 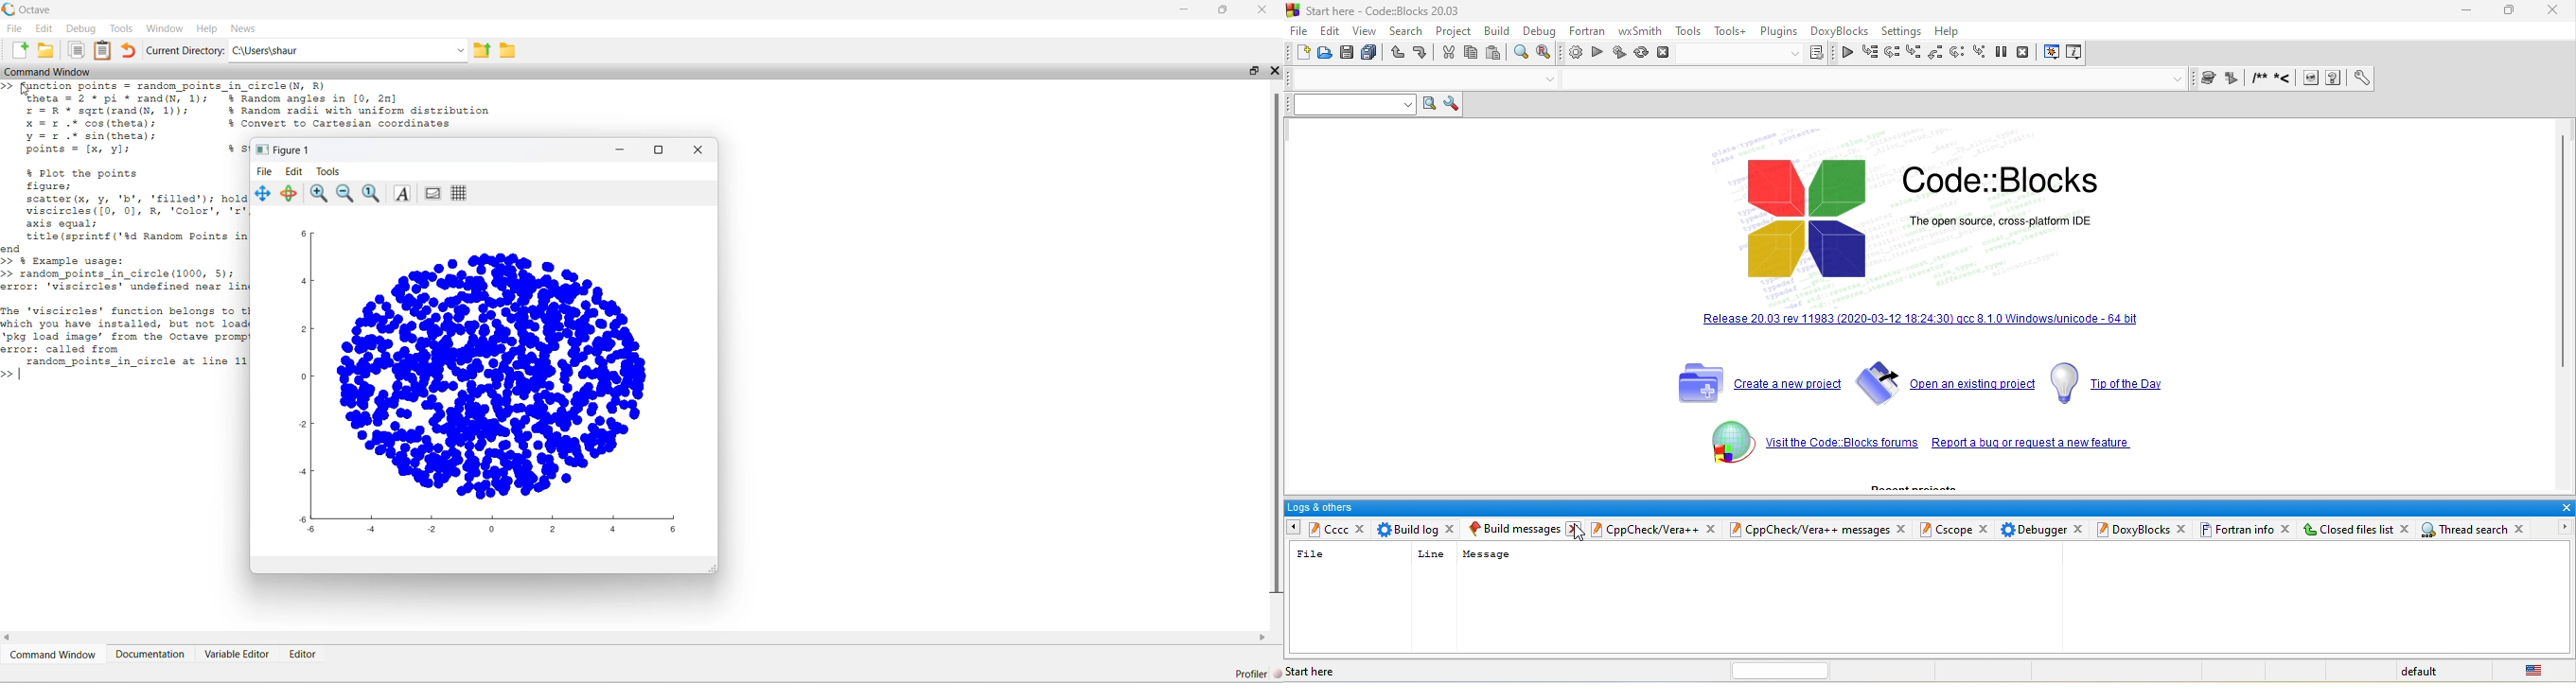 I want to click on doxyblocks, so click(x=1840, y=30).